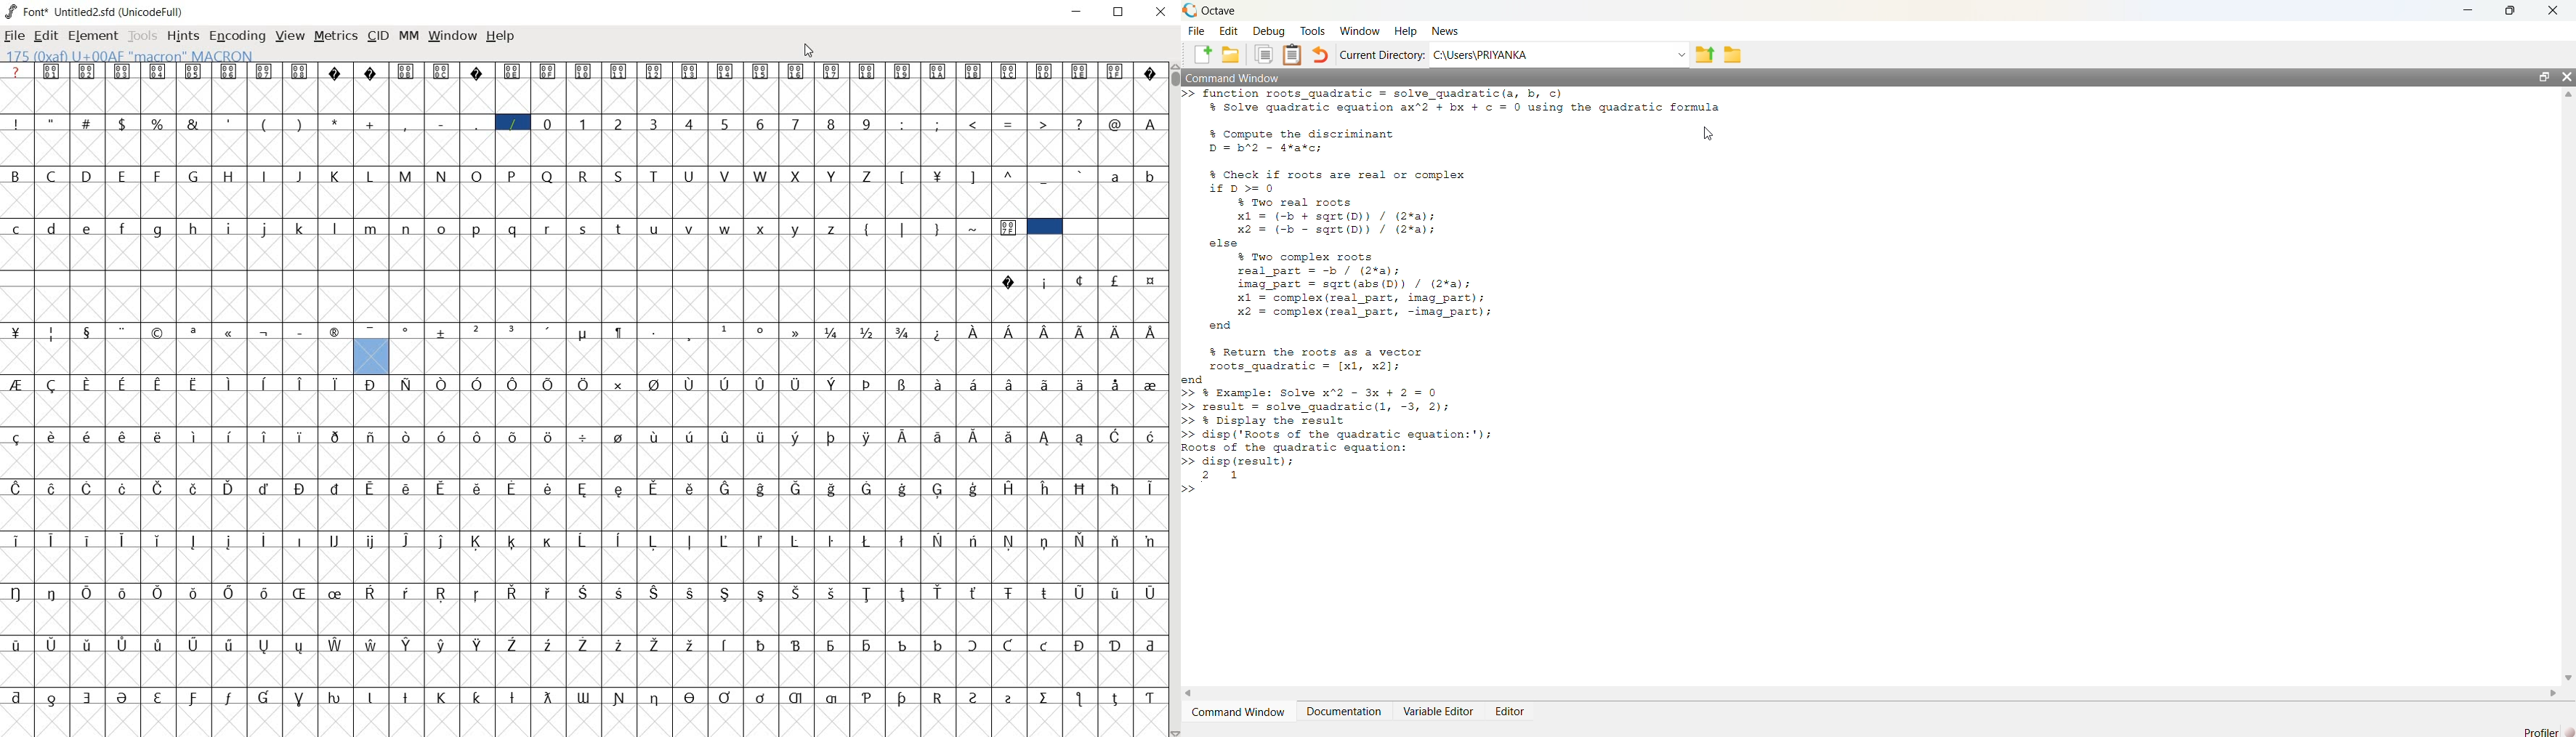 The height and width of the screenshot is (756, 2576). What do you see at coordinates (196, 383) in the screenshot?
I see `Symbol` at bounding box center [196, 383].